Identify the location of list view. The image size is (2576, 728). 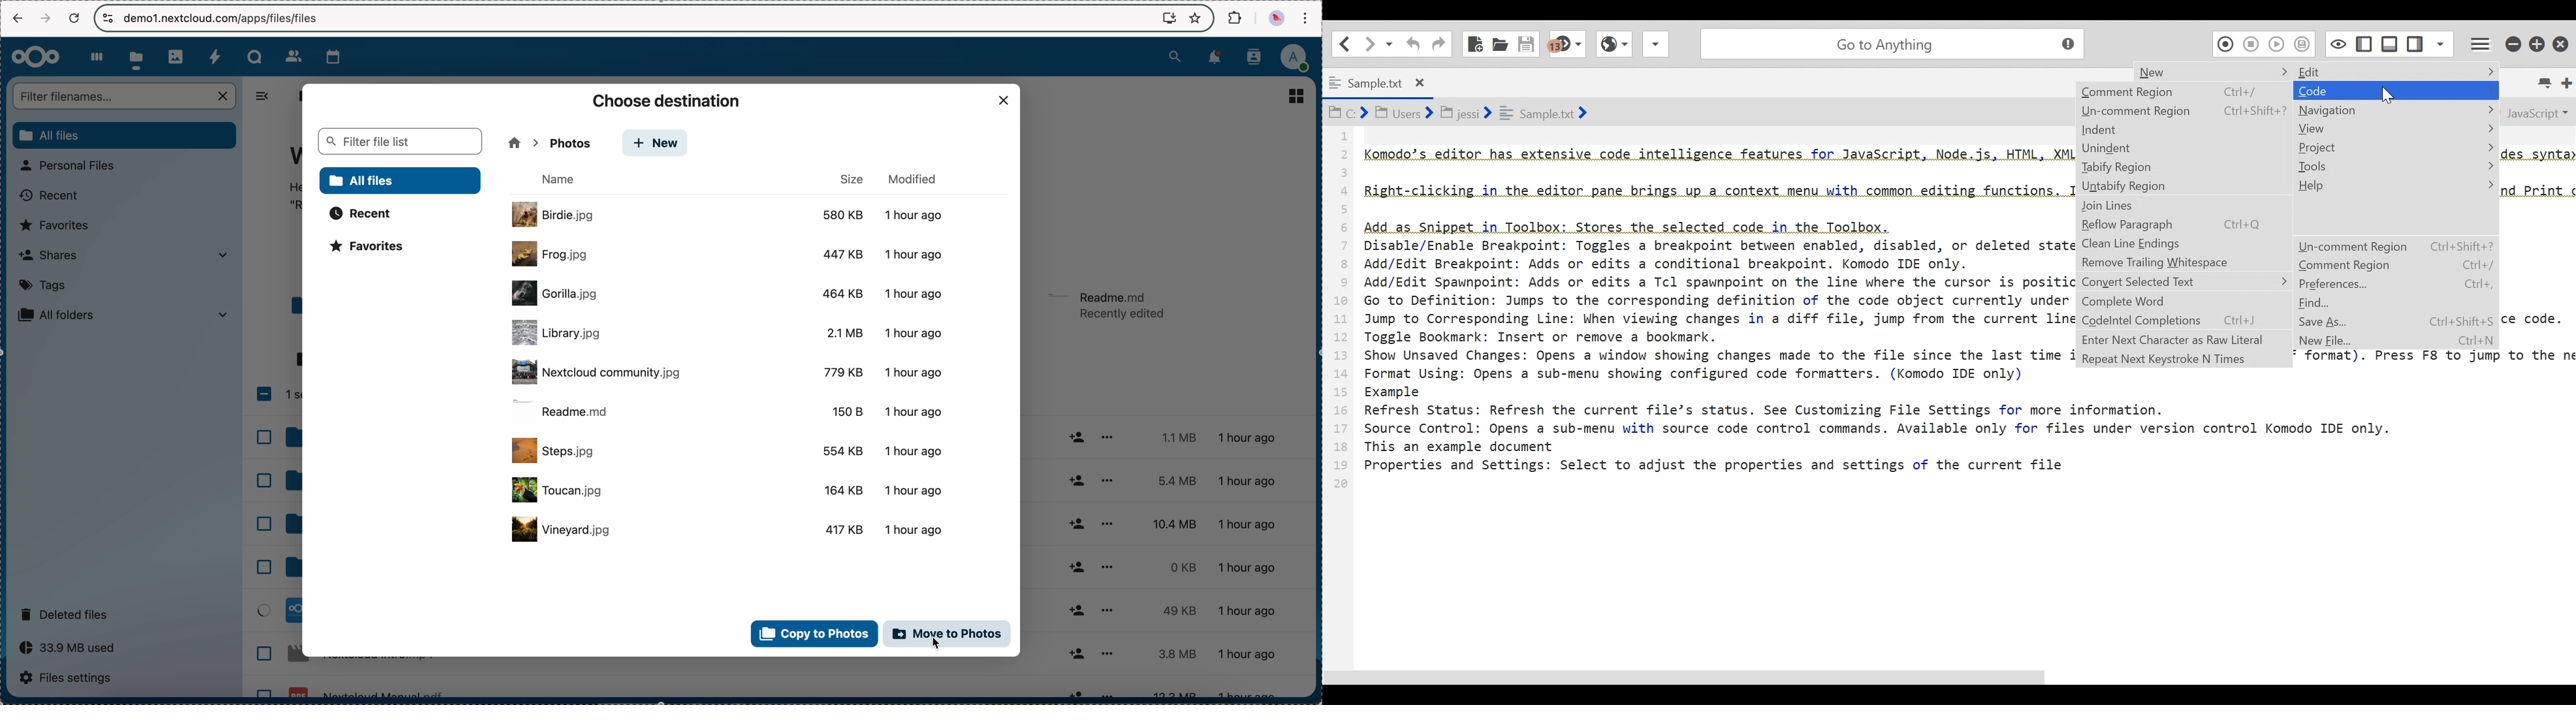
(1297, 96).